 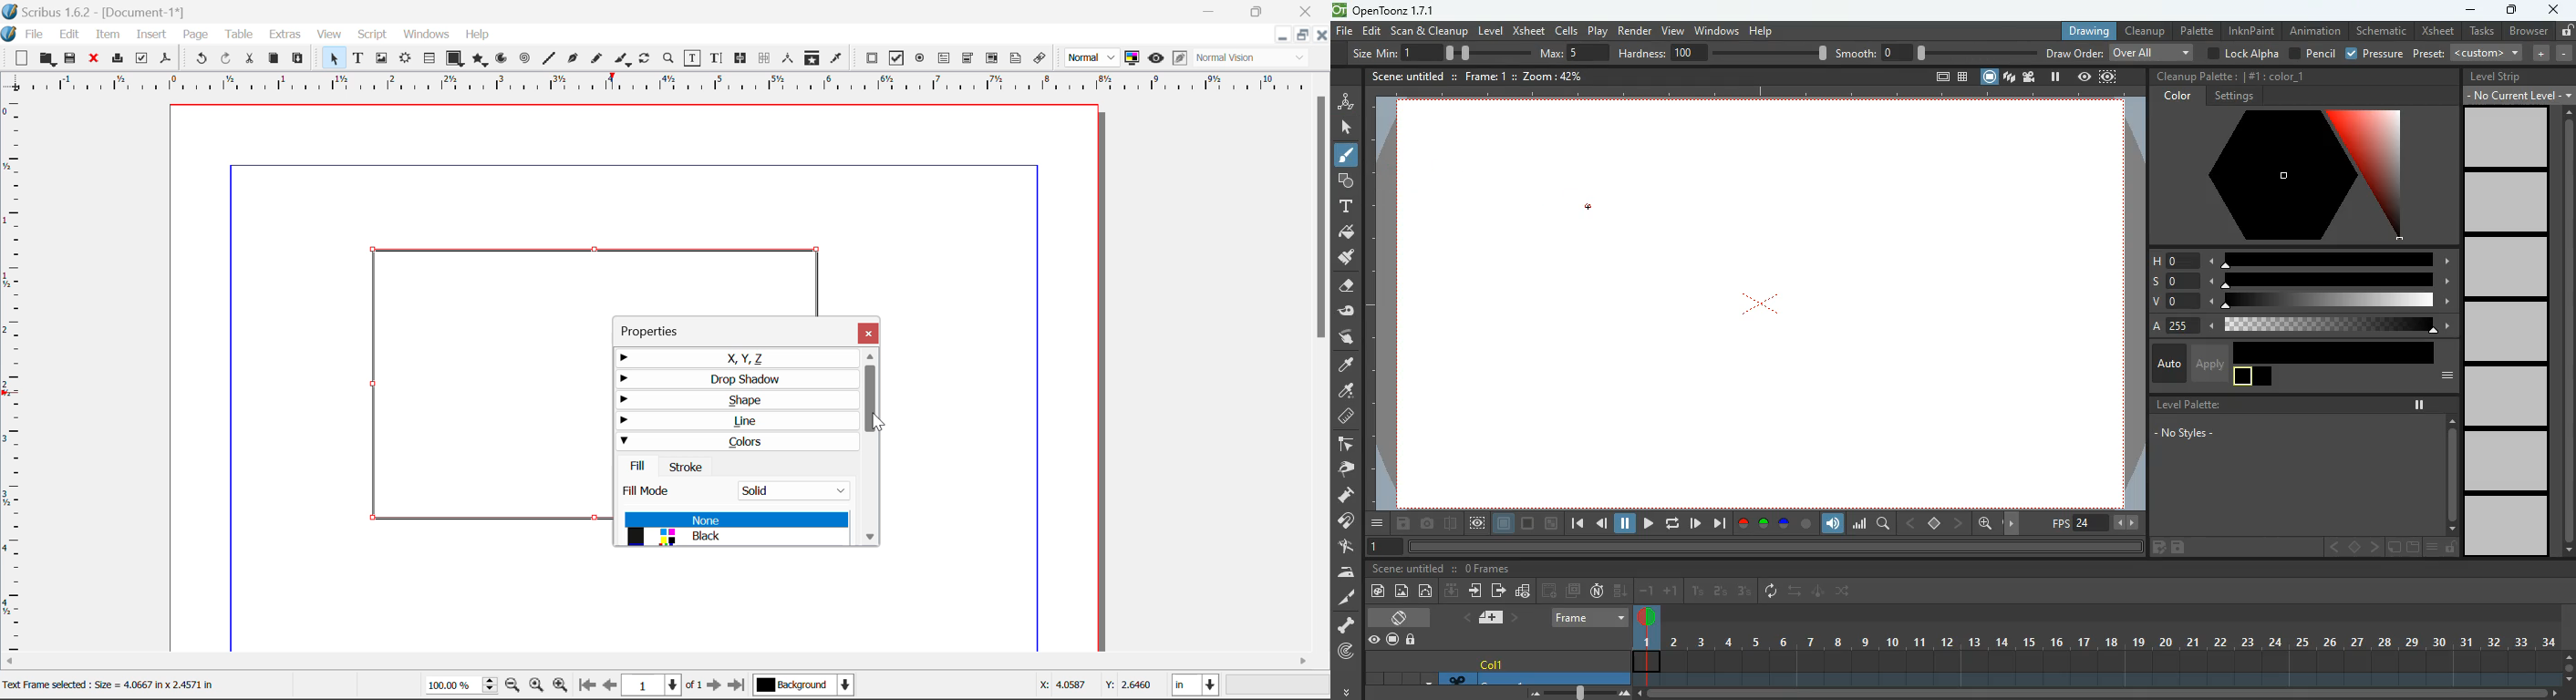 I want to click on Script, so click(x=373, y=36).